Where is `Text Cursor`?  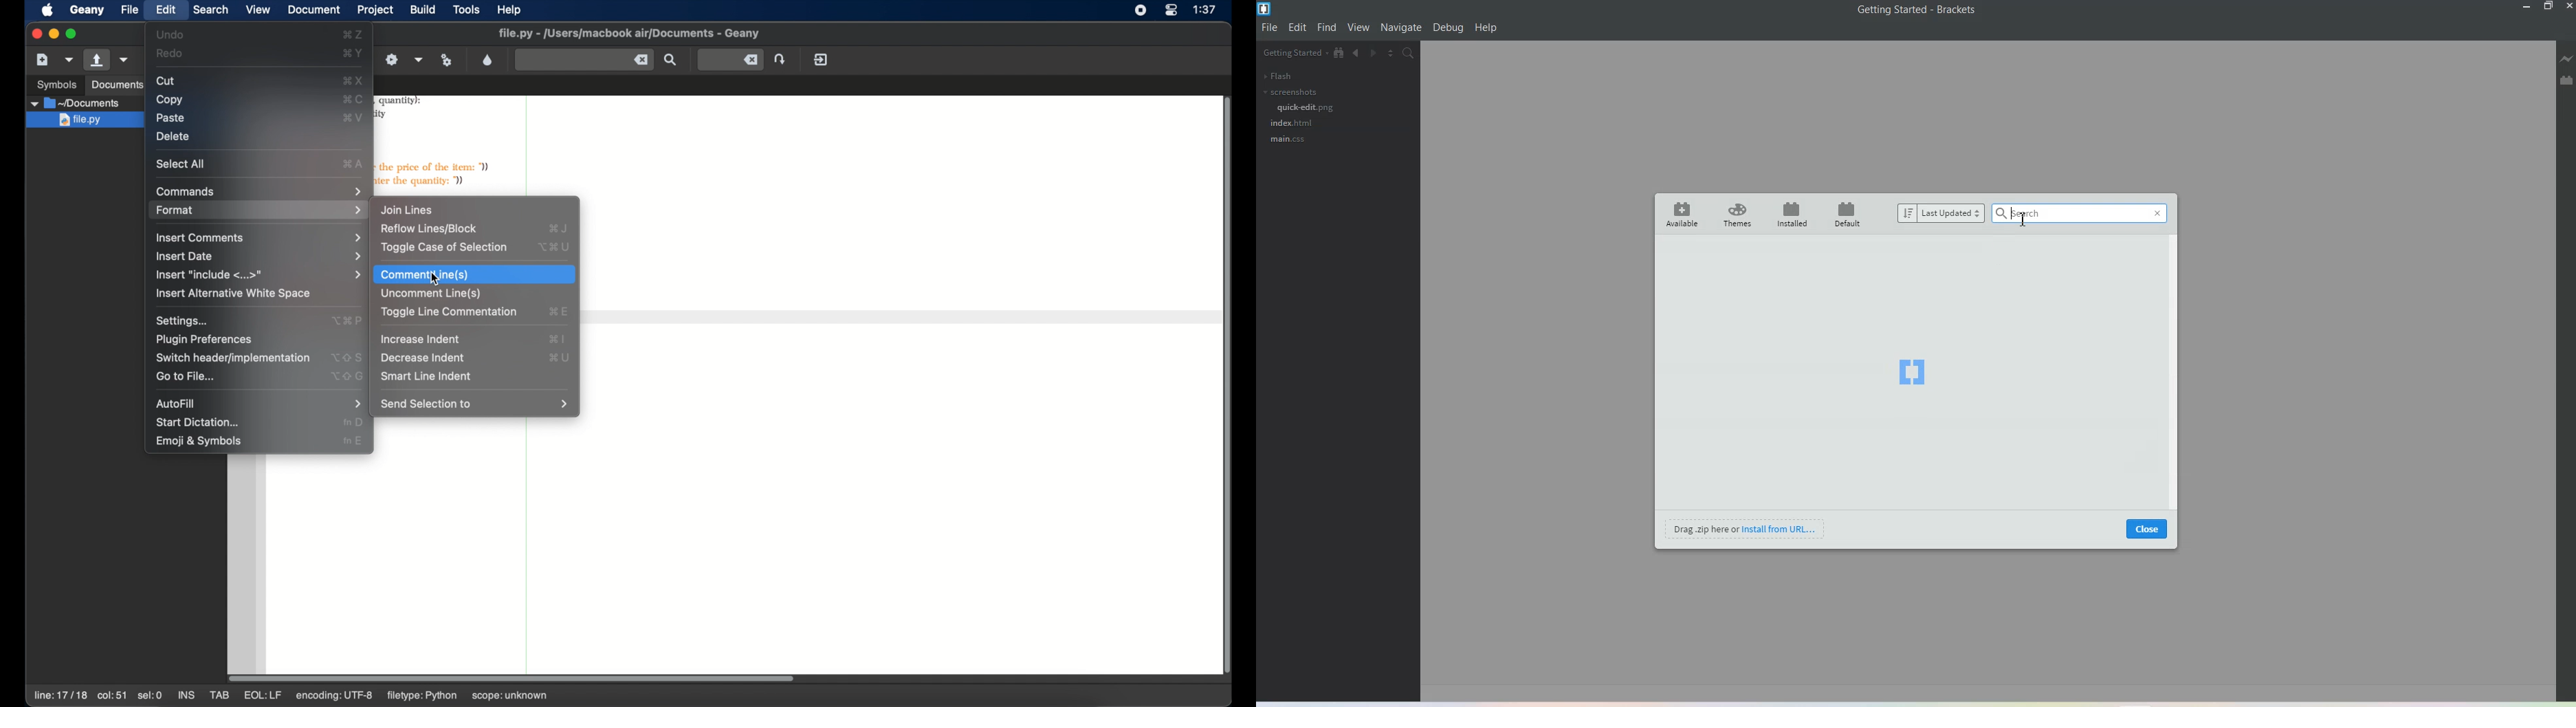 Text Cursor is located at coordinates (2023, 219).